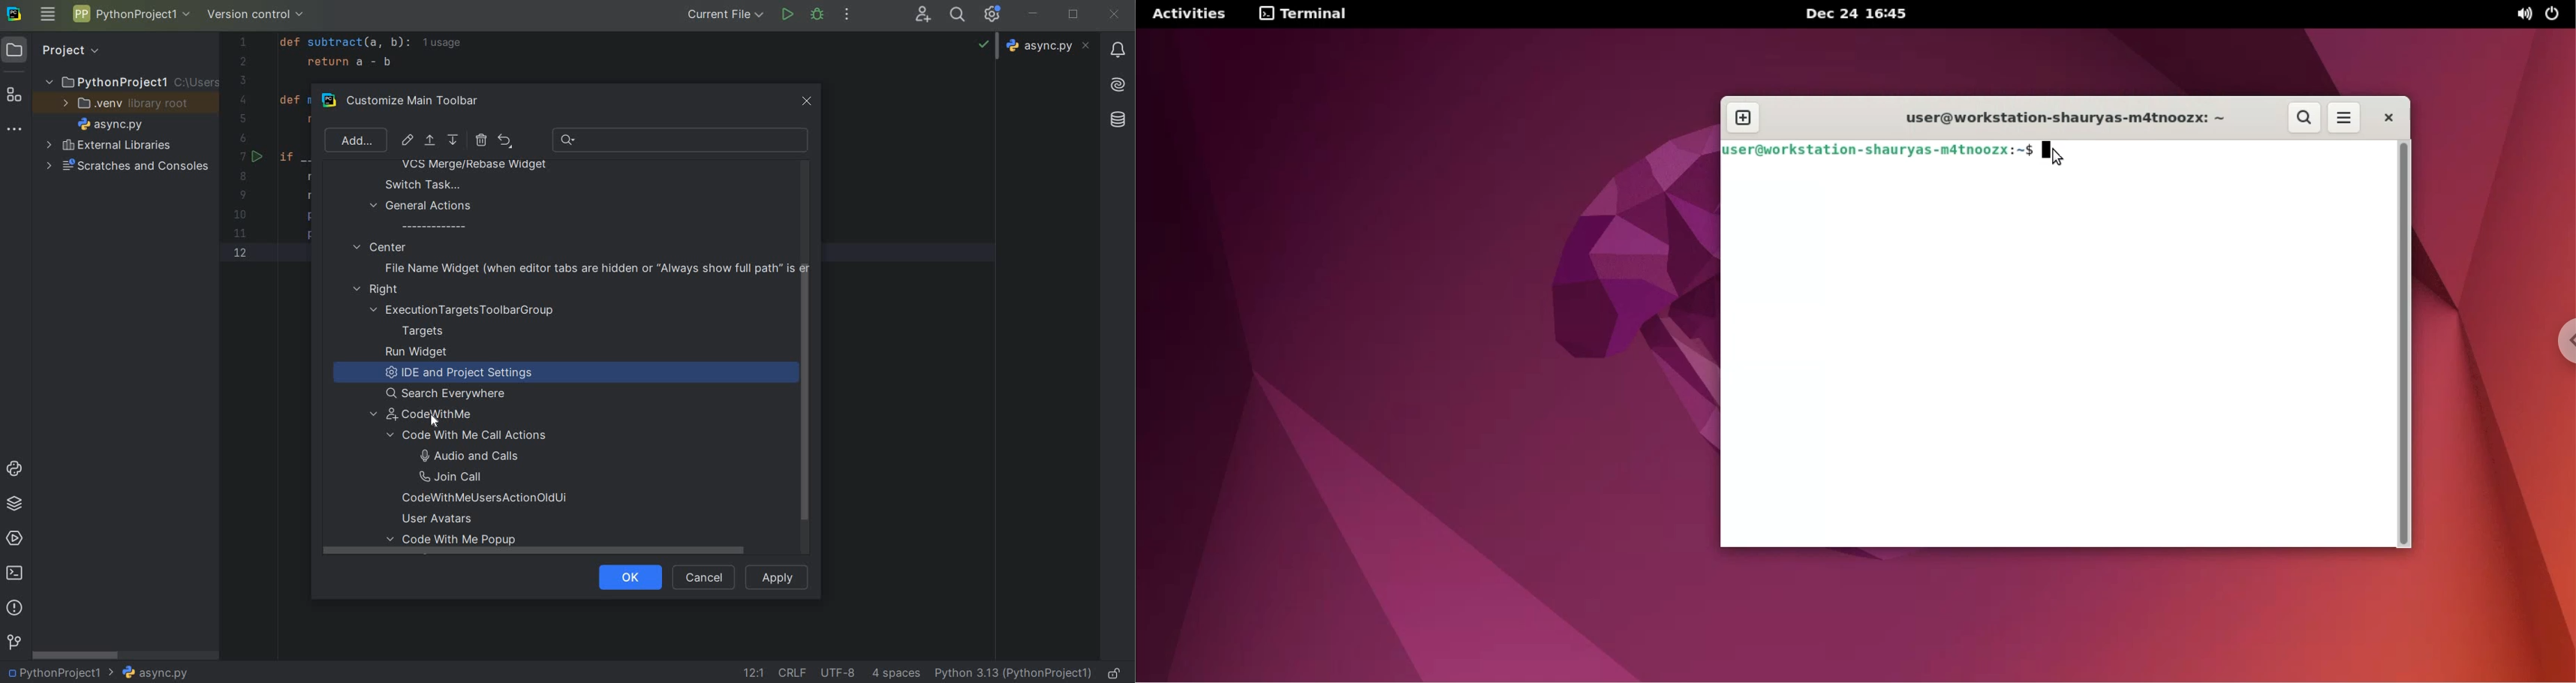 This screenshot has width=2576, height=700. What do you see at coordinates (481, 140) in the screenshot?
I see `REMOVE` at bounding box center [481, 140].